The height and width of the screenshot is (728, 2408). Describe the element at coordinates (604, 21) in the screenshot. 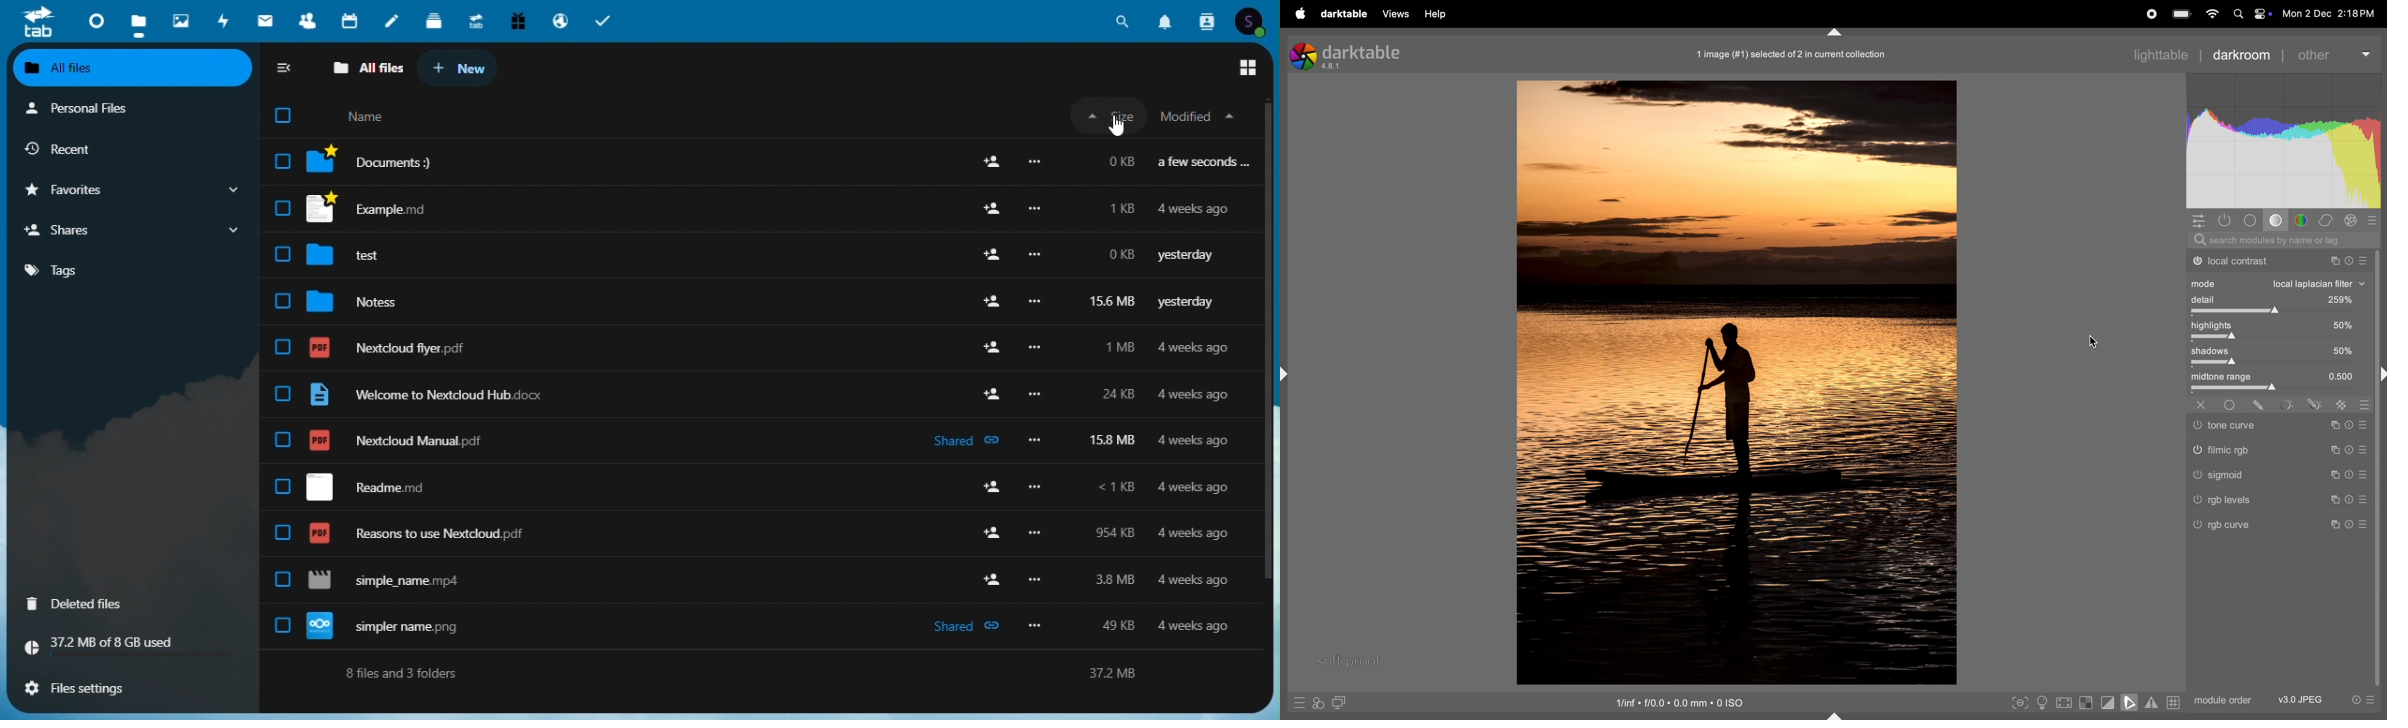

I see `tasks` at that location.